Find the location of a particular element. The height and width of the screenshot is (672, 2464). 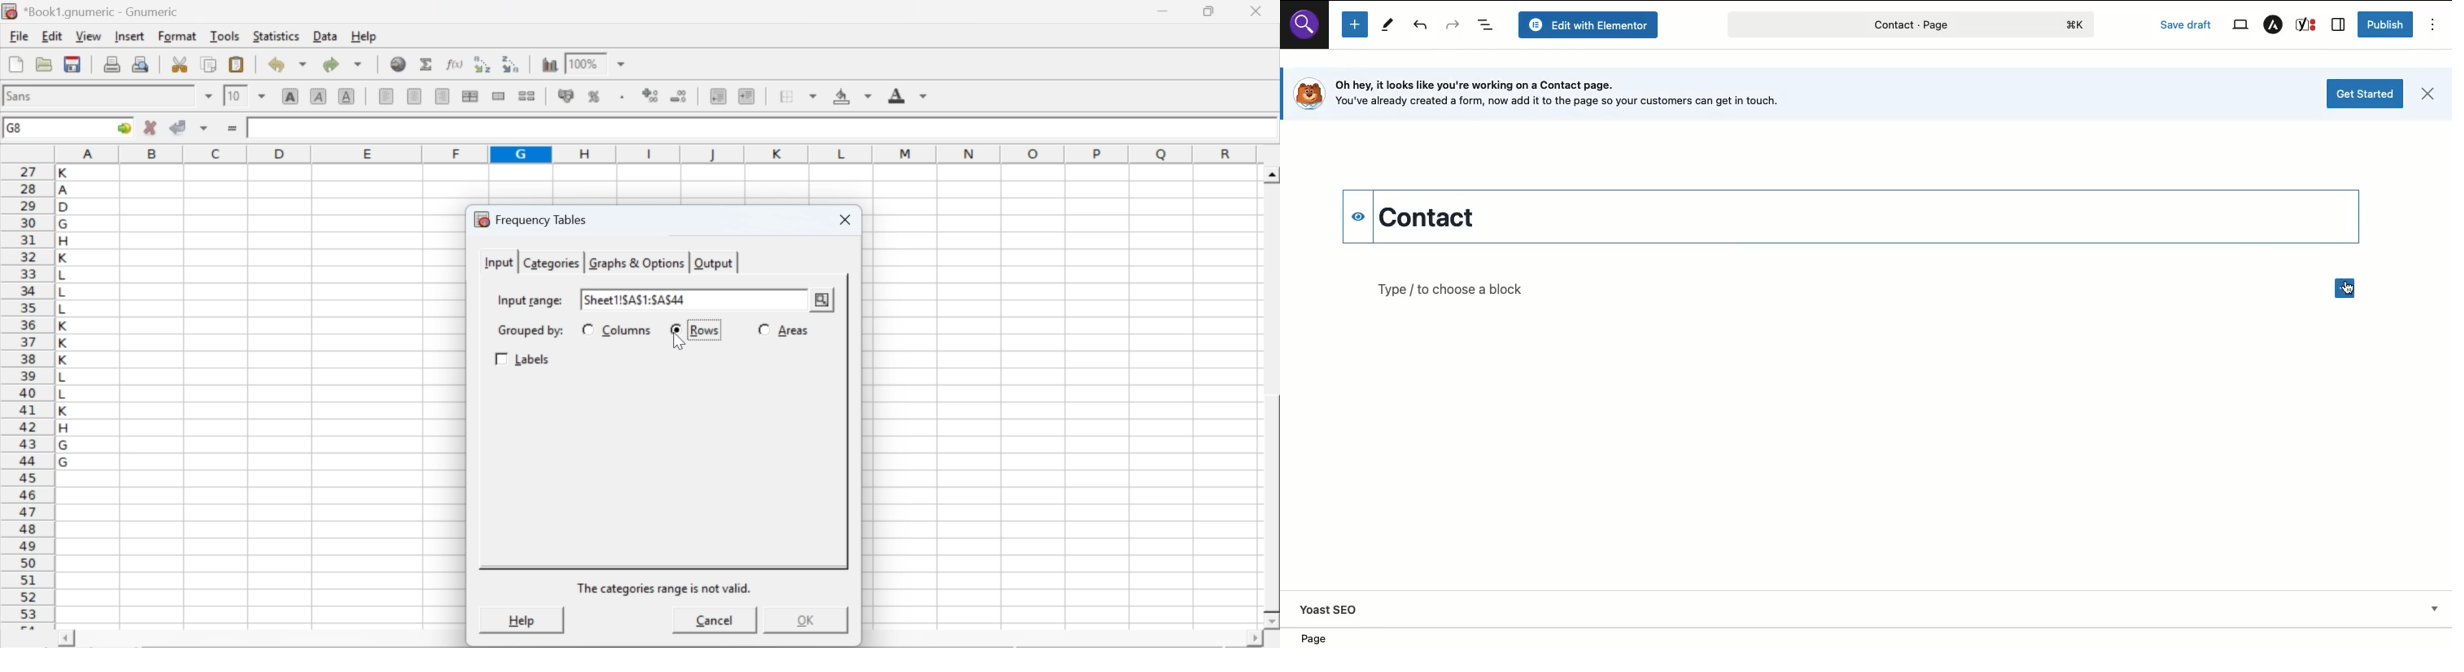

drop down is located at coordinates (622, 65).